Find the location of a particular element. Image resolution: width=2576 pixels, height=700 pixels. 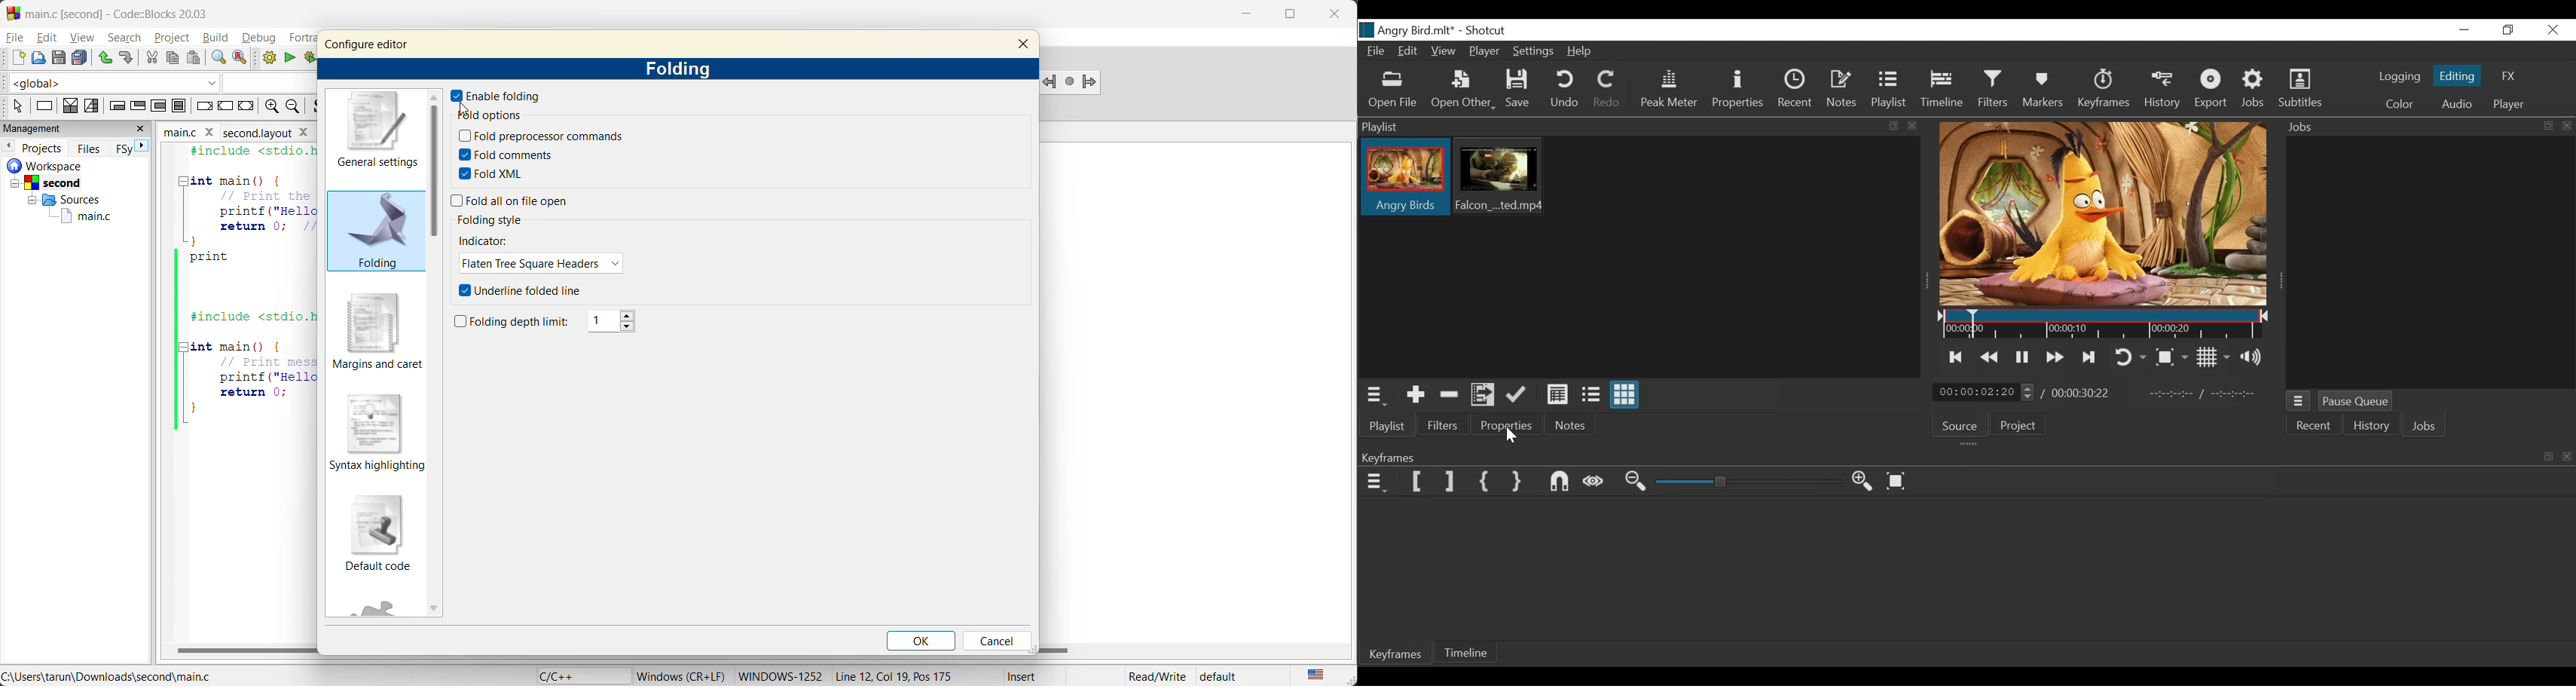

File is located at coordinates (1375, 50).